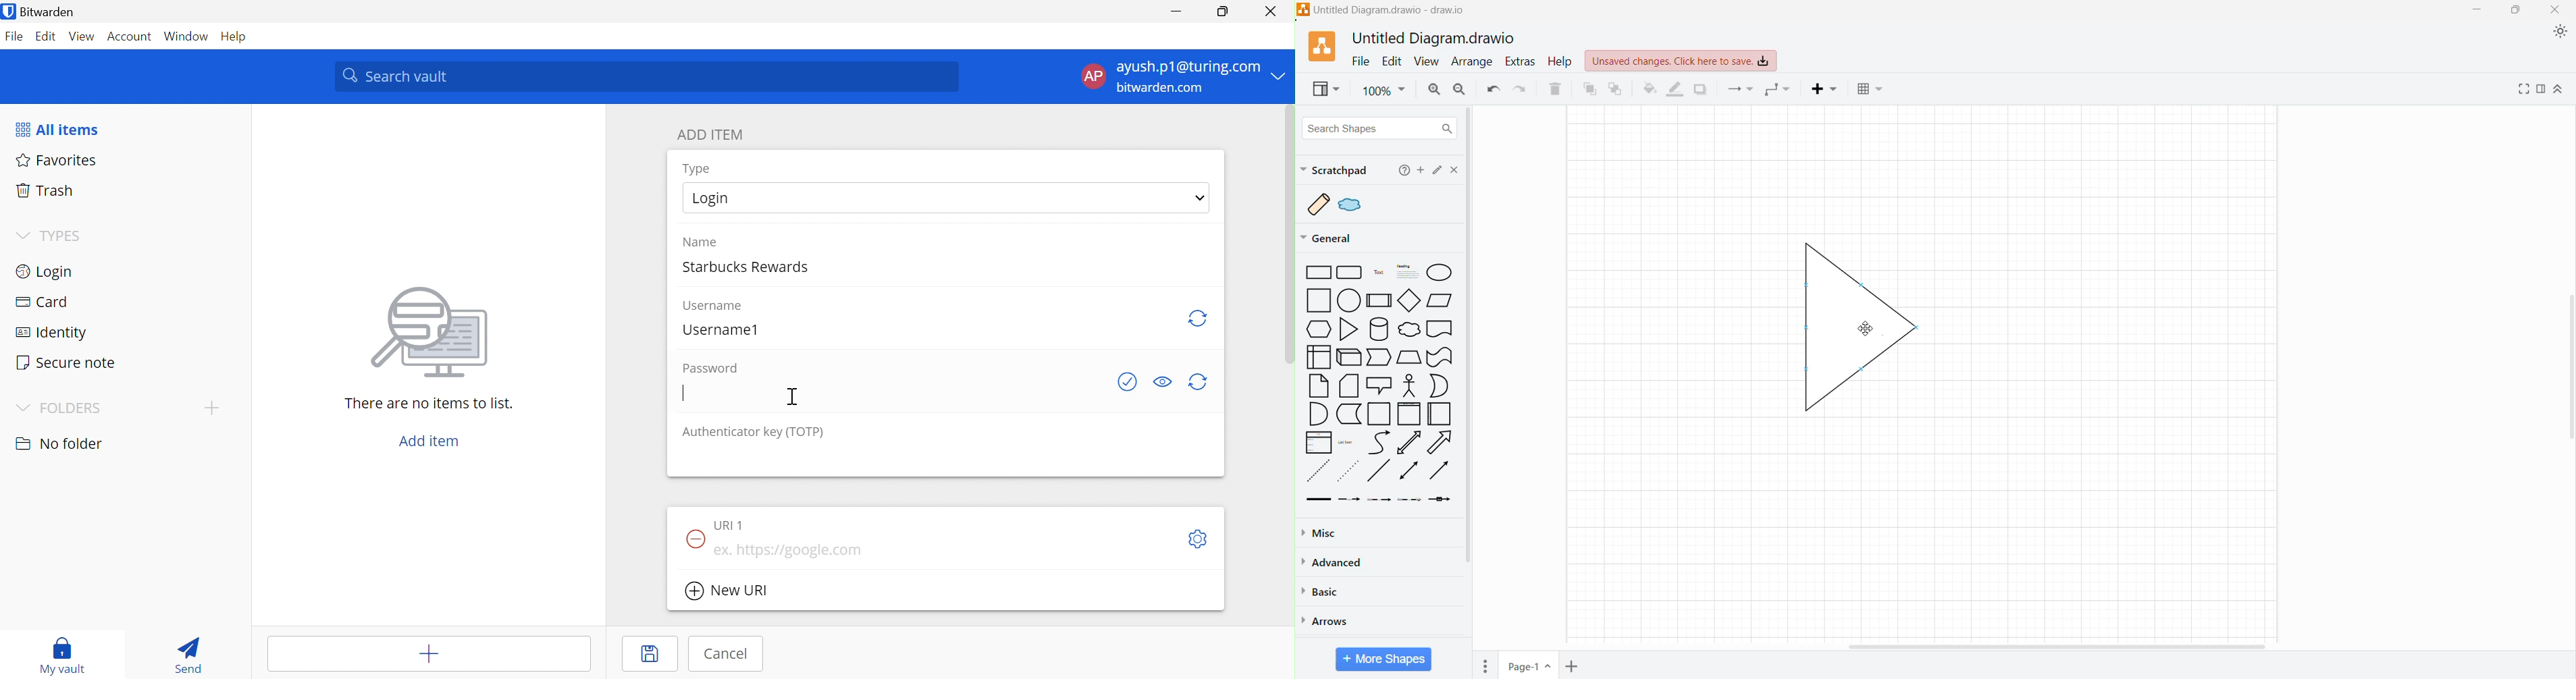 This screenshot has width=2576, height=700. I want to click on View, so click(1427, 61).